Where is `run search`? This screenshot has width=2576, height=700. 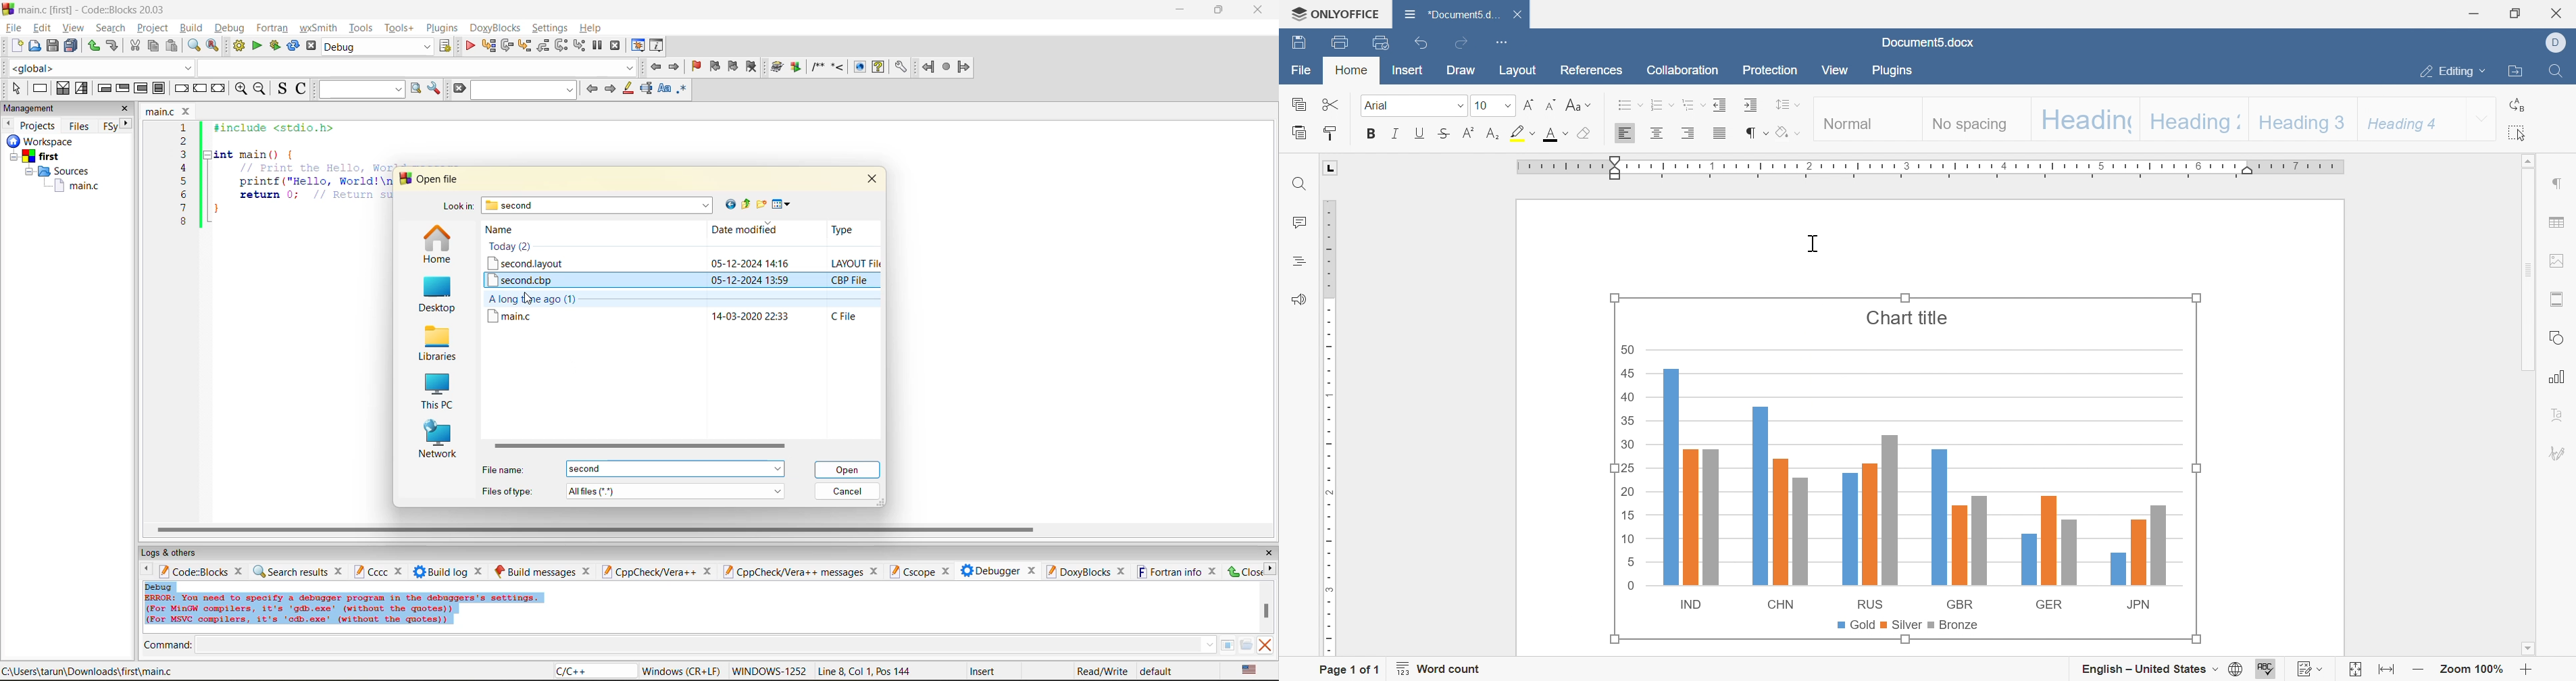
run search is located at coordinates (415, 89).